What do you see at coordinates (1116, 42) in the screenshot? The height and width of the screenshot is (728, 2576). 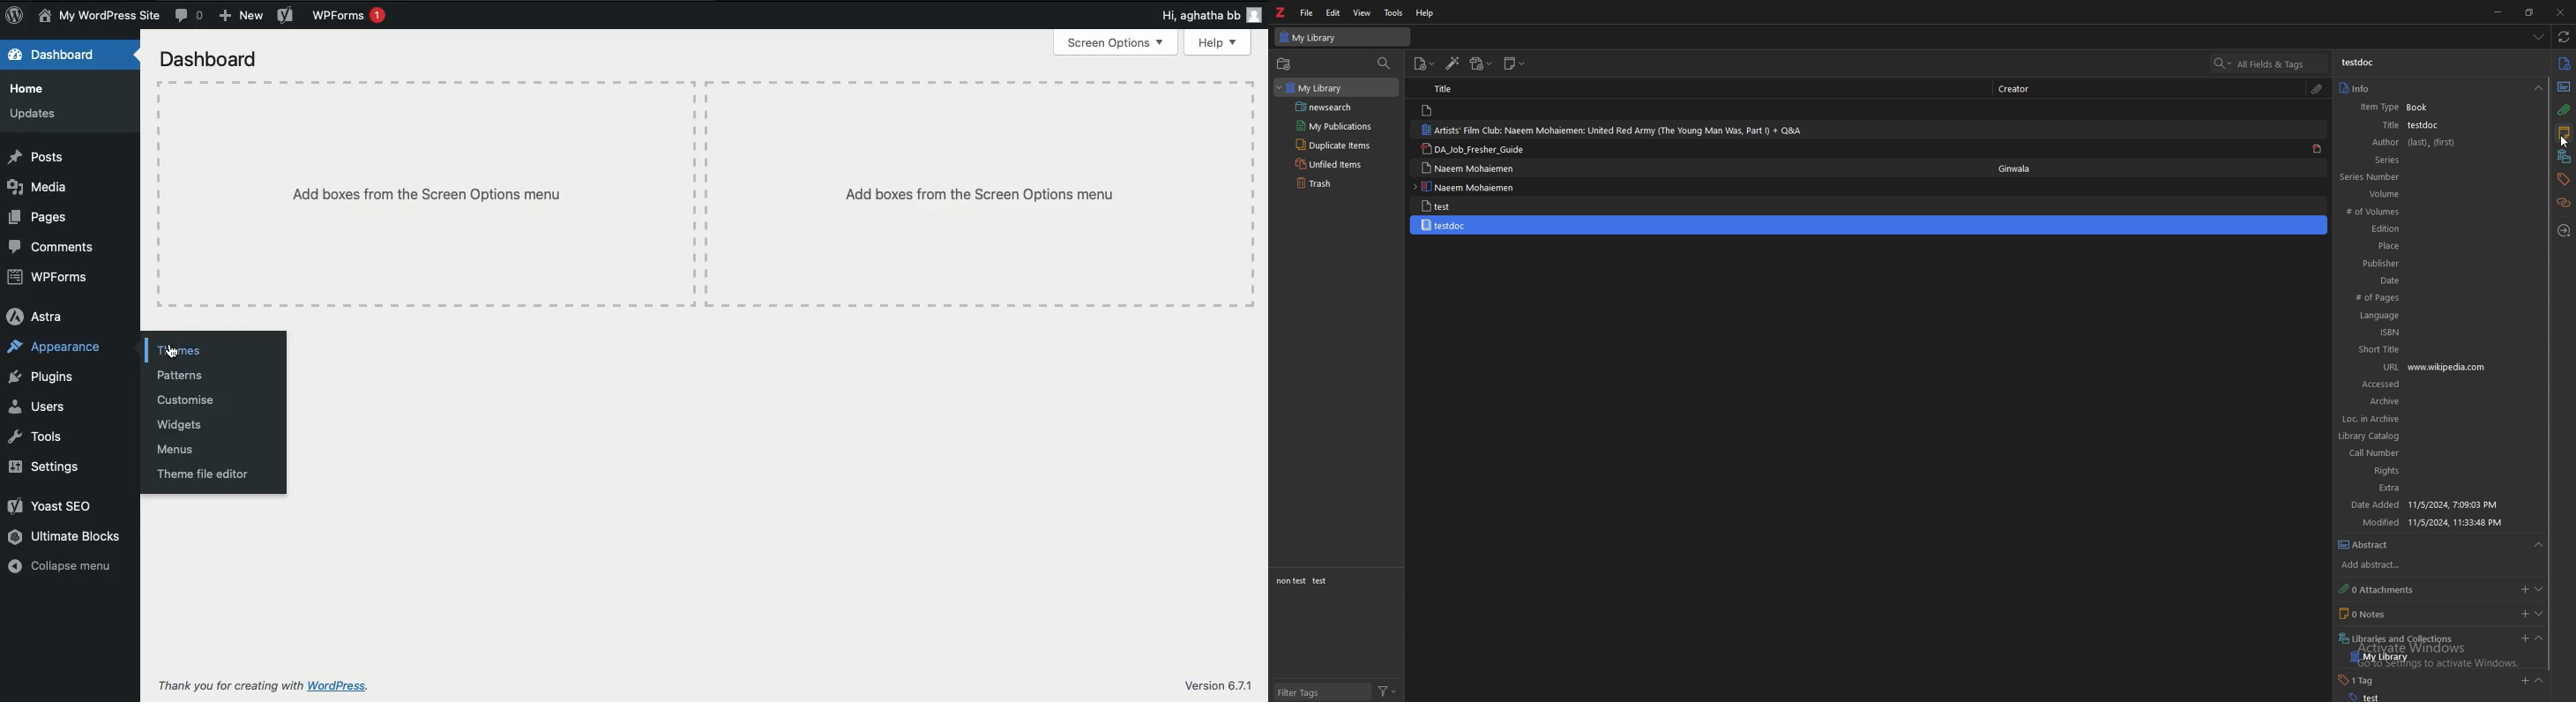 I see `Screen options` at bounding box center [1116, 42].